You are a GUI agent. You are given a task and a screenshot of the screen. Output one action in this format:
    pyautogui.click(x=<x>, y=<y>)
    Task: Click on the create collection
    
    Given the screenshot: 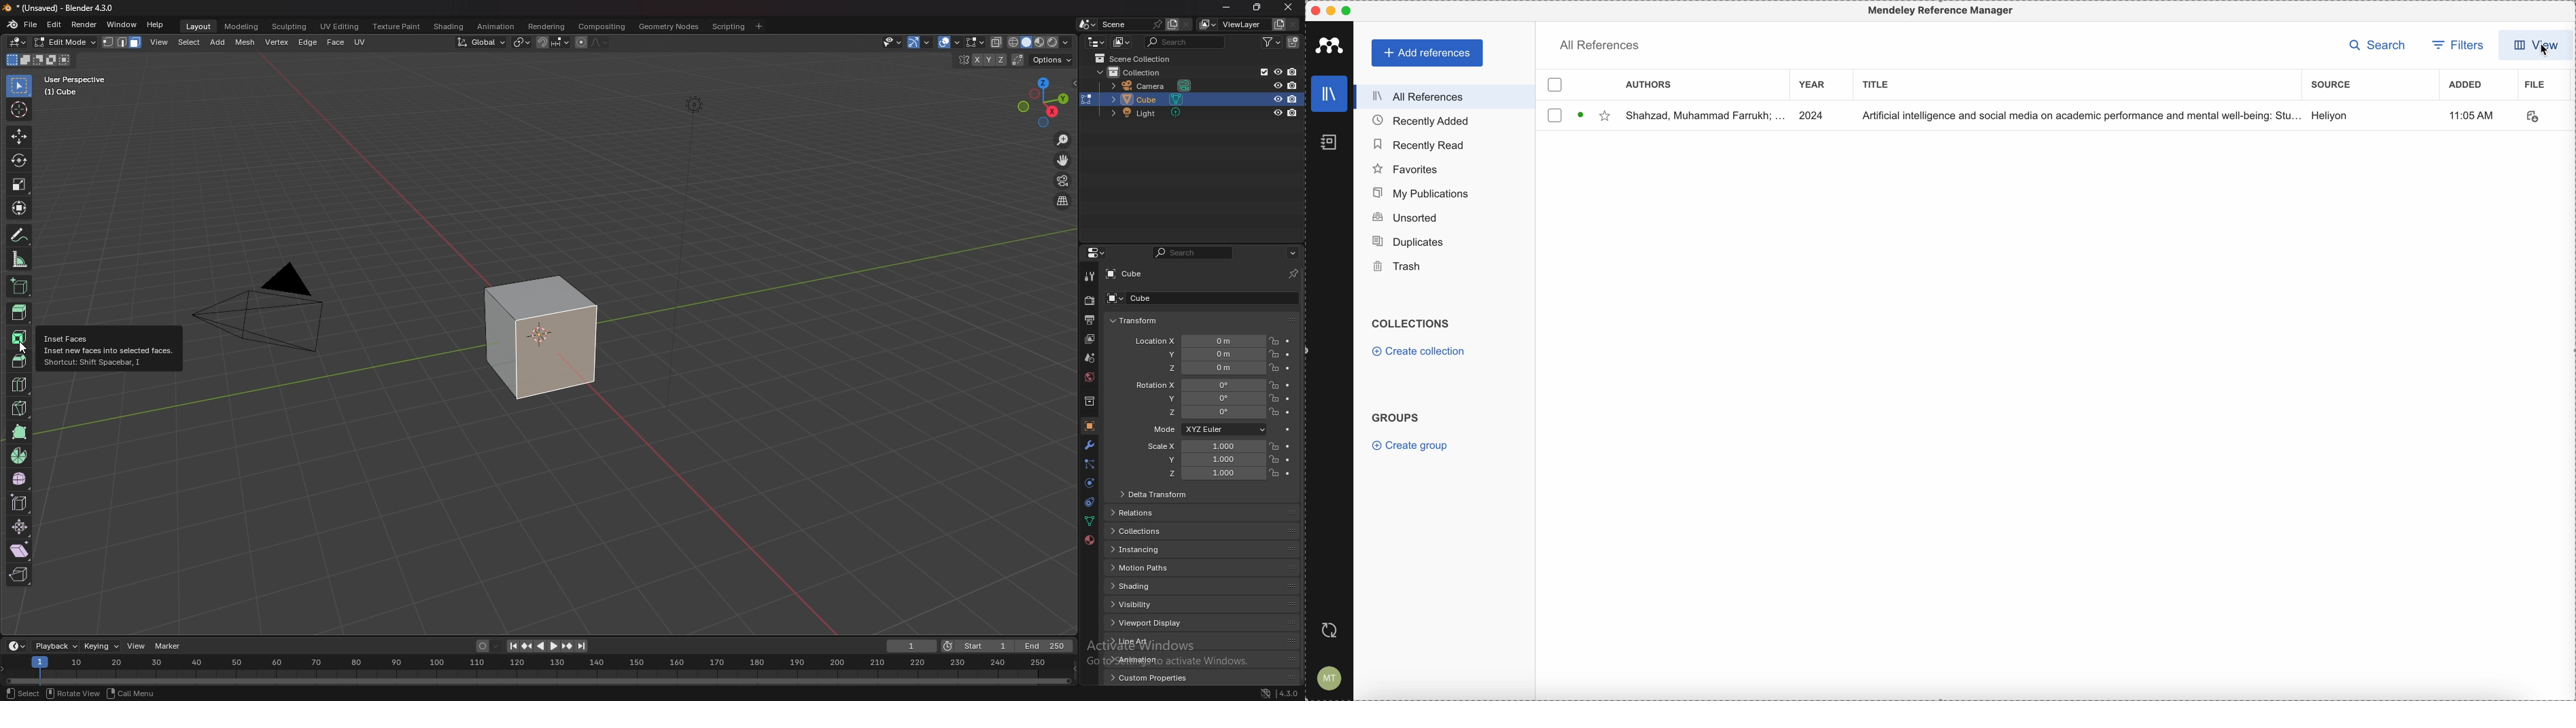 What is the action you would take?
    pyautogui.click(x=1421, y=352)
    